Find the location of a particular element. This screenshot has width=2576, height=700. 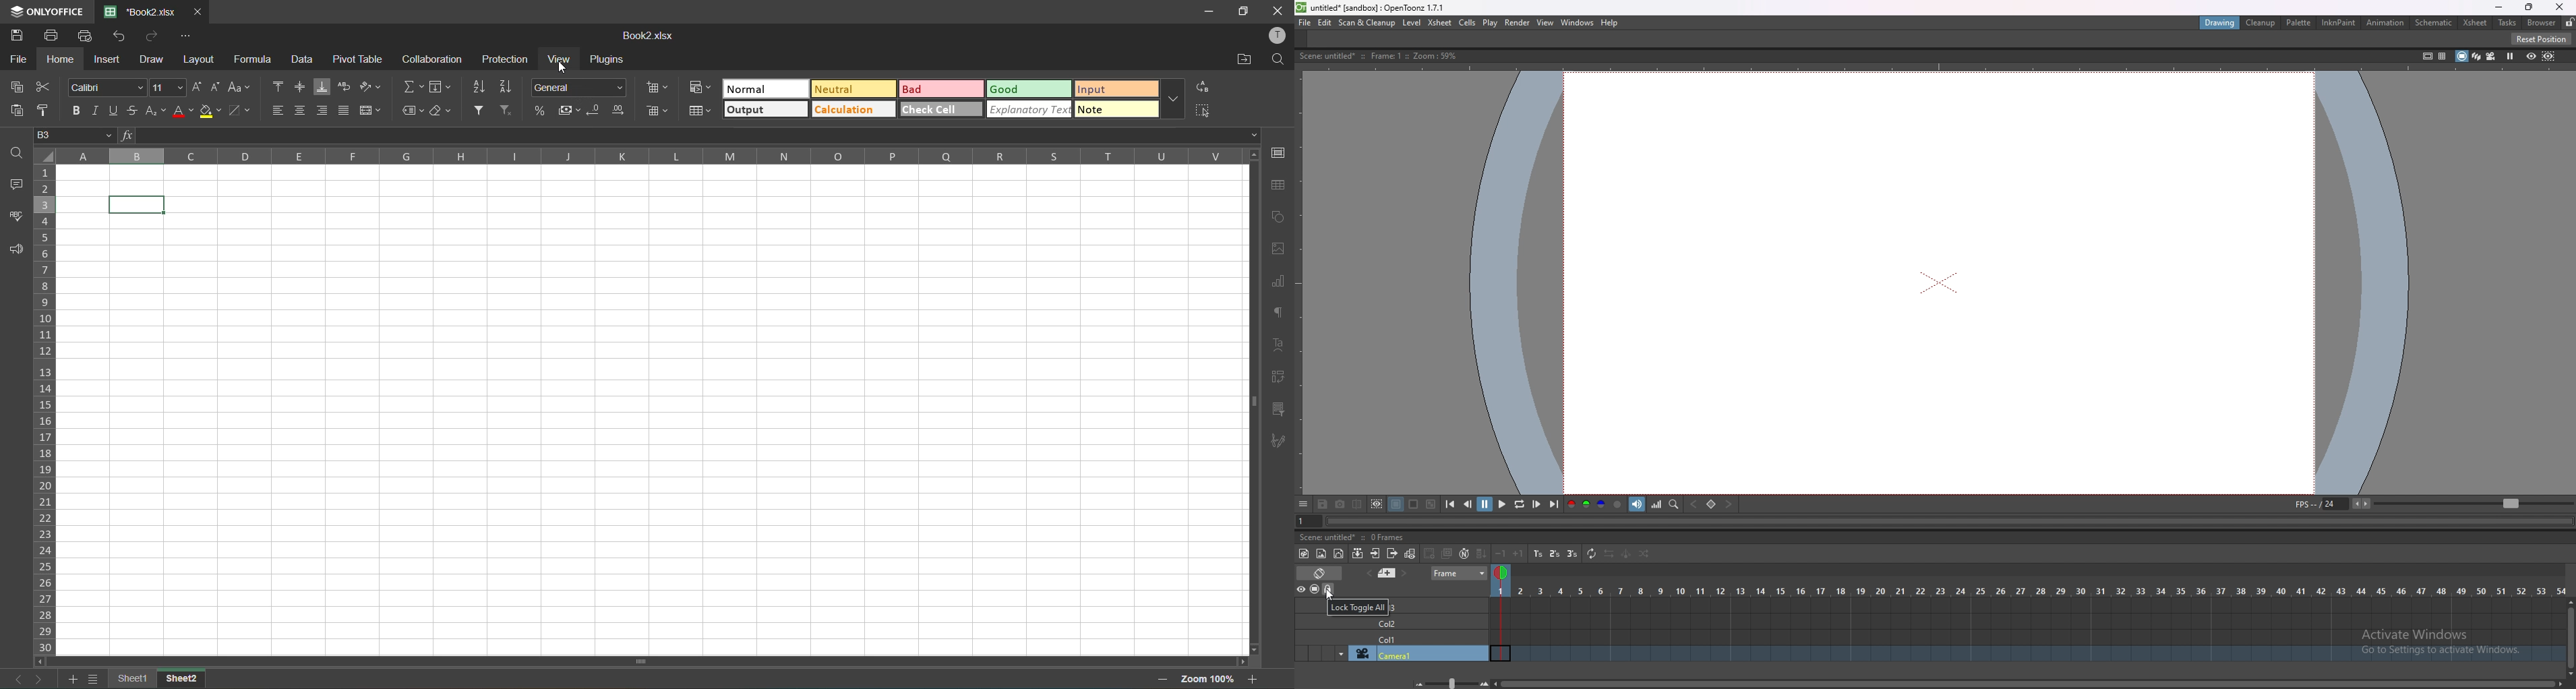

camera view is located at coordinates (2491, 57).